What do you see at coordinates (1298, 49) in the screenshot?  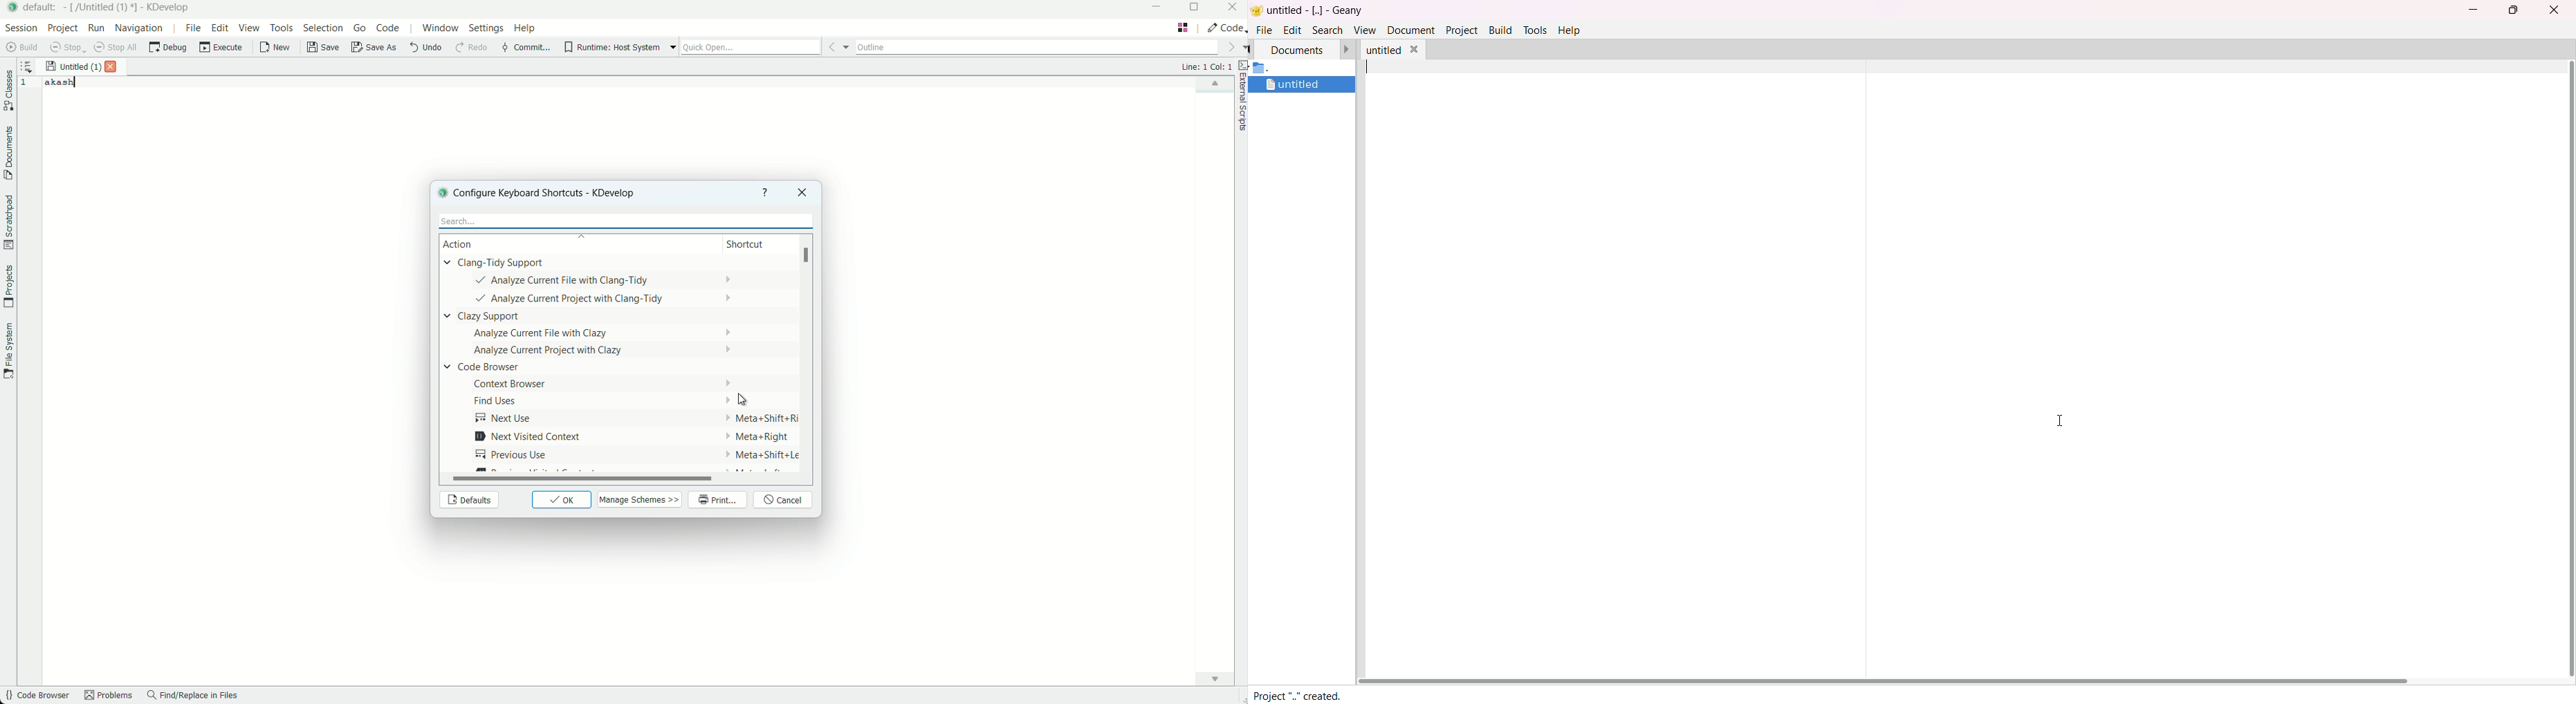 I see `documents` at bounding box center [1298, 49].